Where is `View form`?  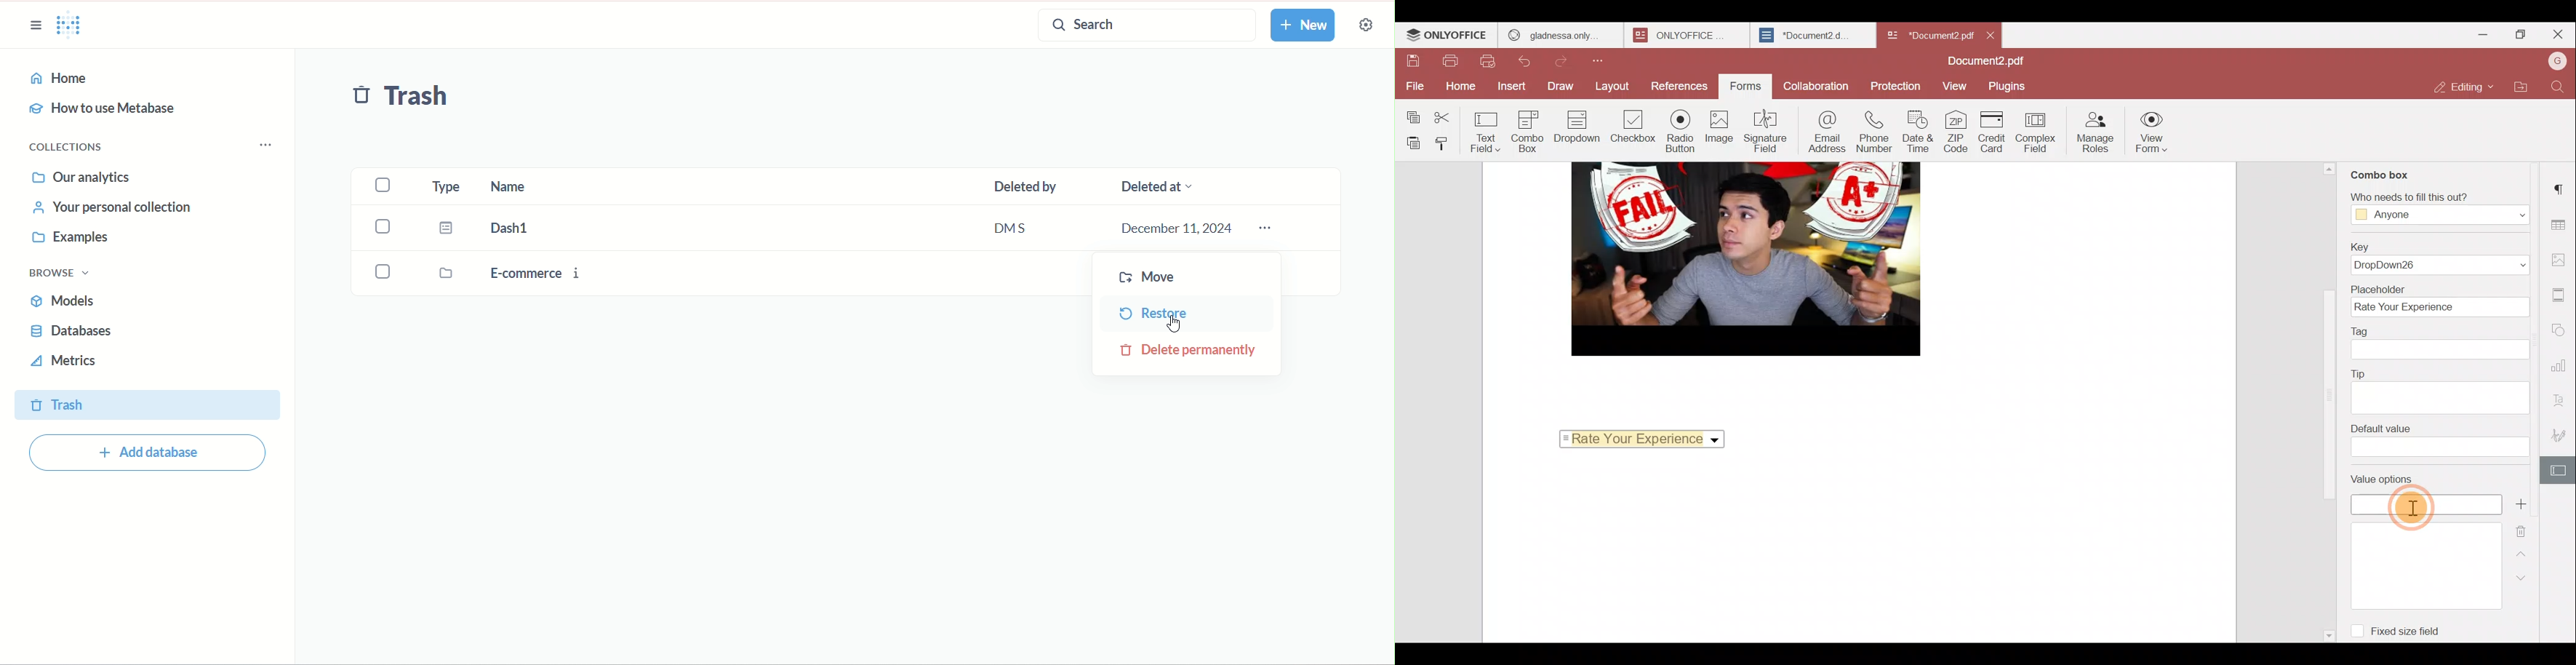
View form is located at coordinates (2153, 129).